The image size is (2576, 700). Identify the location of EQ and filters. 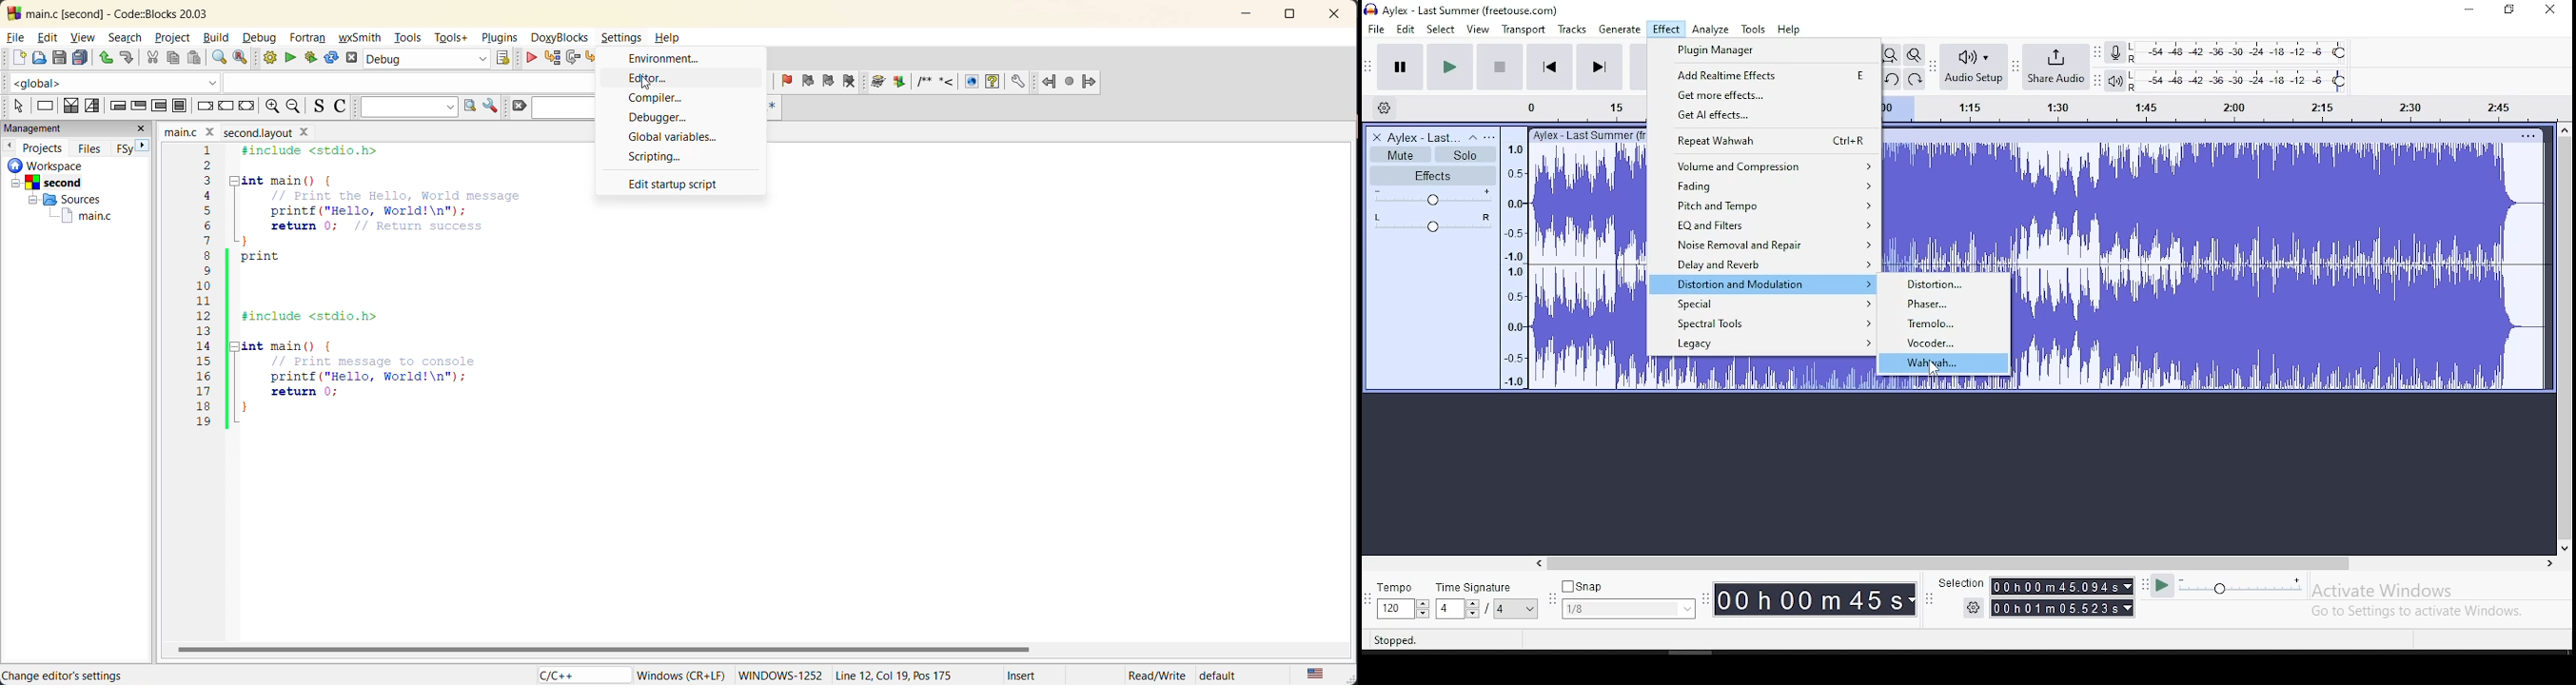
(1761, 225).